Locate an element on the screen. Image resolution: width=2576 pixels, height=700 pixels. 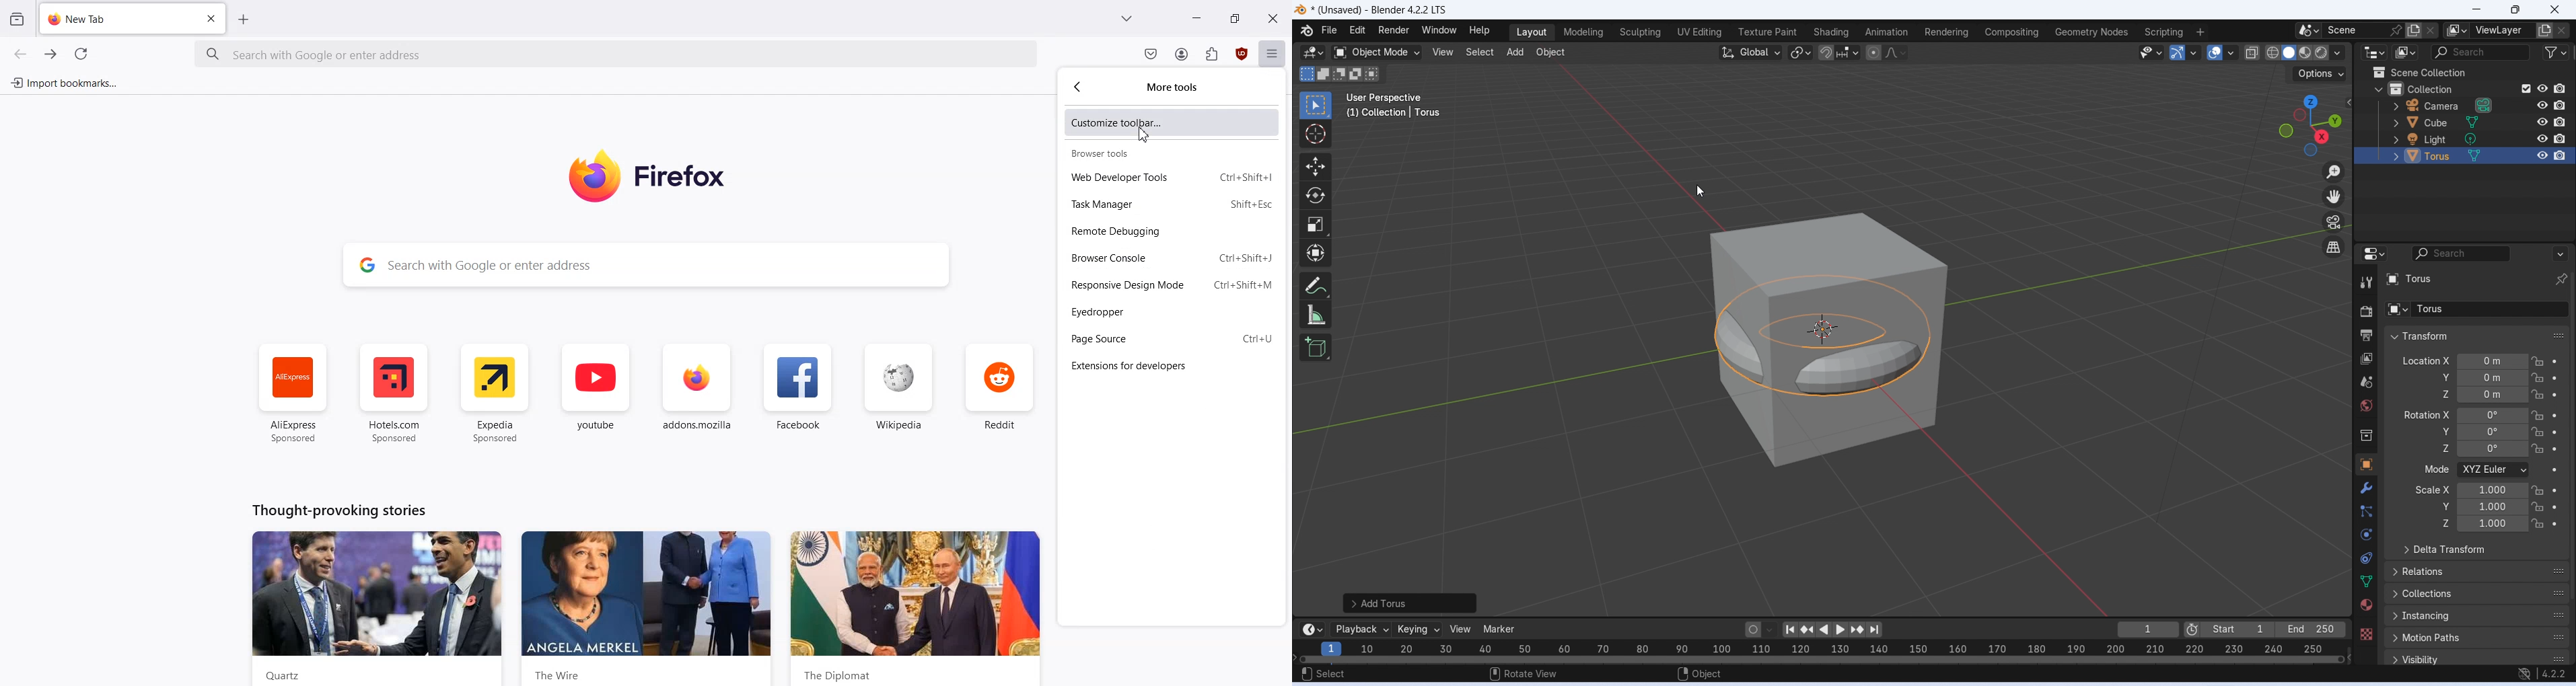
Particles is located at coordinates (2367, 511).